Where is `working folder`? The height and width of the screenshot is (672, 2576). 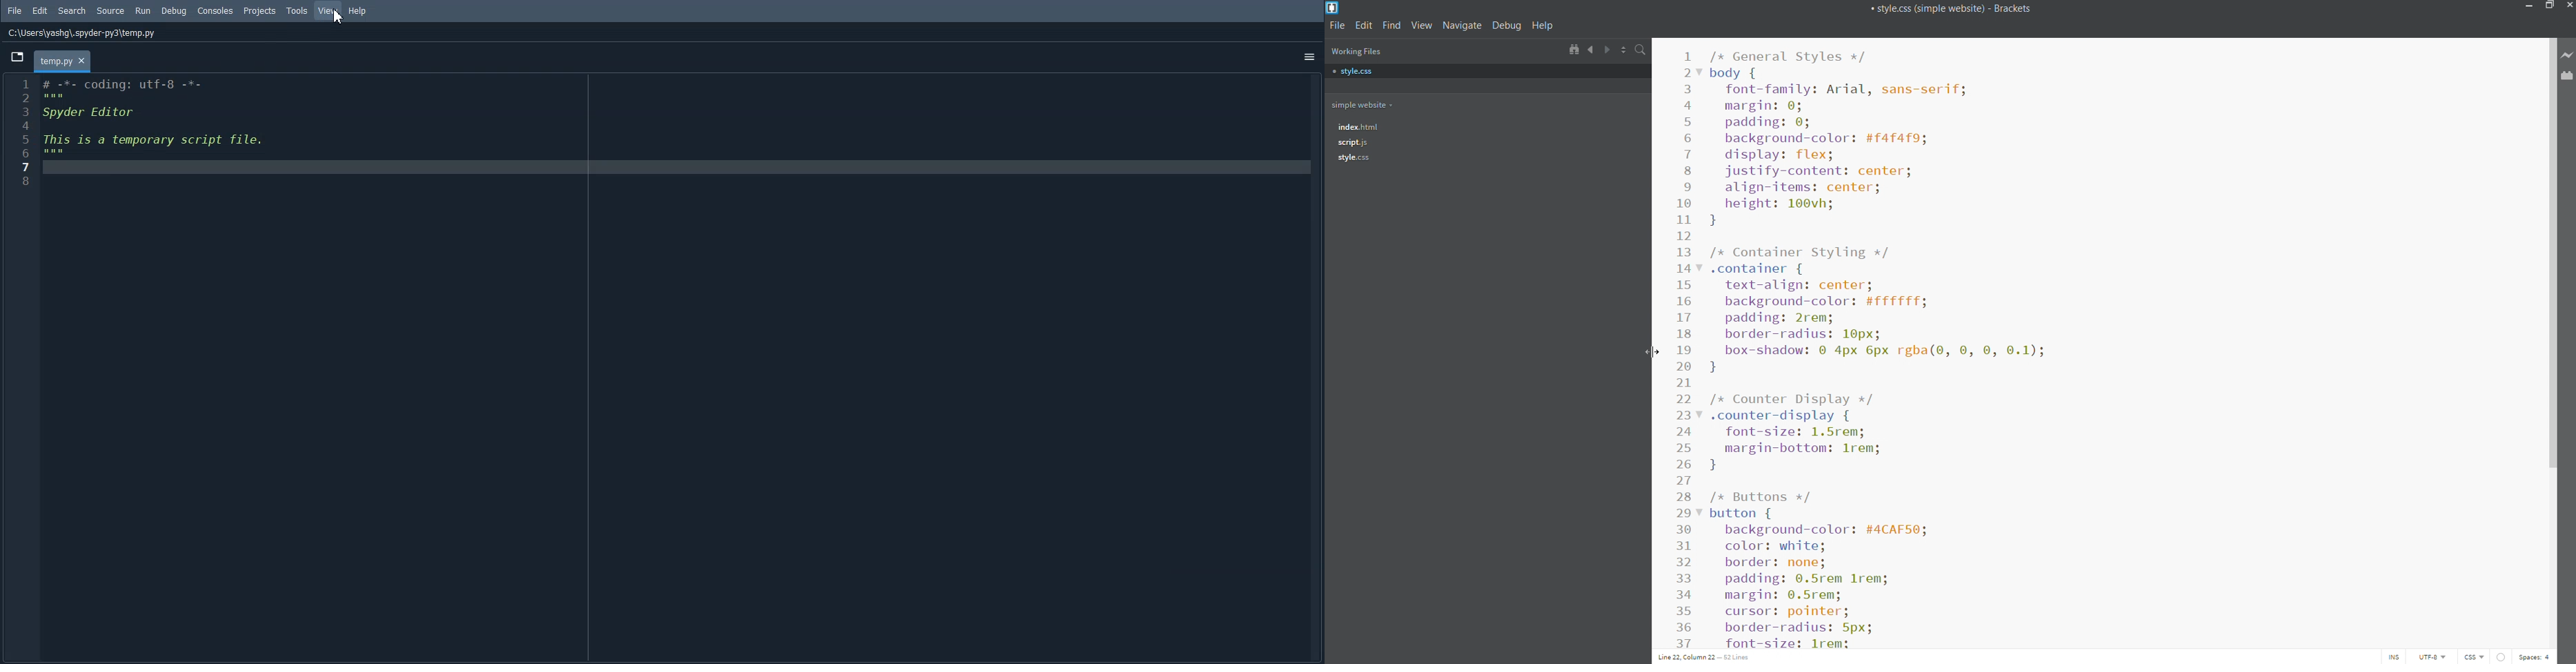 working folder is located at coordinates (1420, 104).